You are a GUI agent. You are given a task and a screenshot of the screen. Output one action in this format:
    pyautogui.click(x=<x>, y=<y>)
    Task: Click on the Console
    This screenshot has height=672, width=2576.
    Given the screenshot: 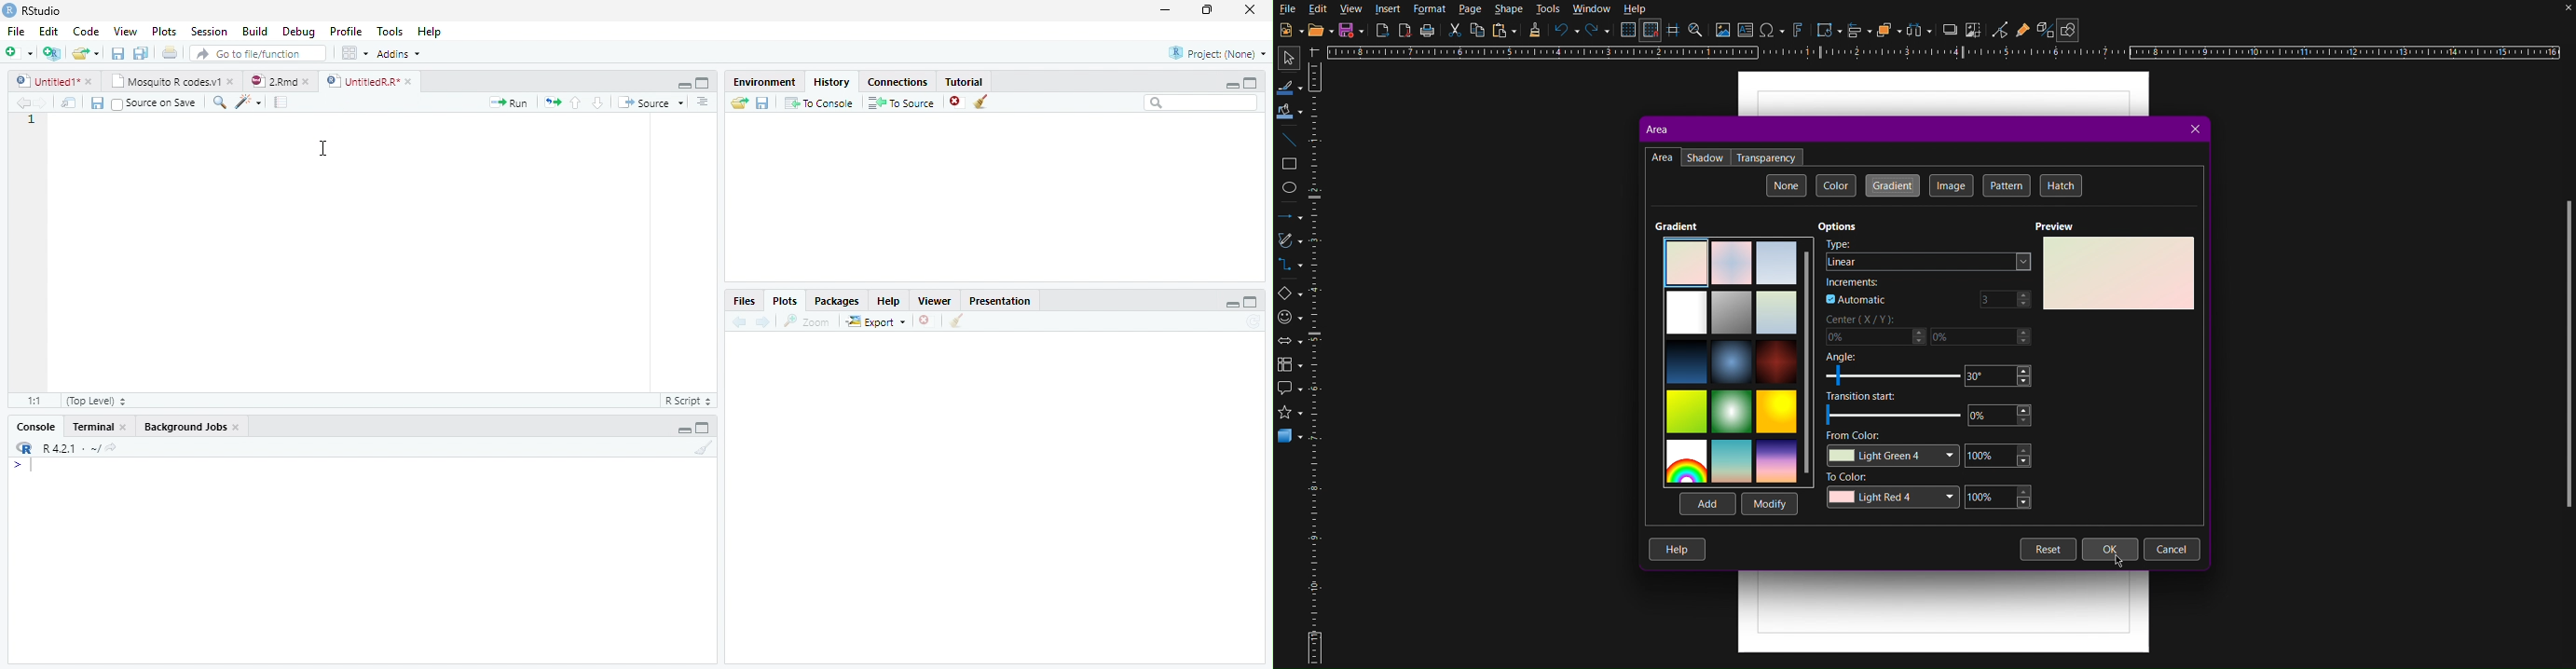 What is the action you would take?
    pyautogui.click(x=37, y=426)
    